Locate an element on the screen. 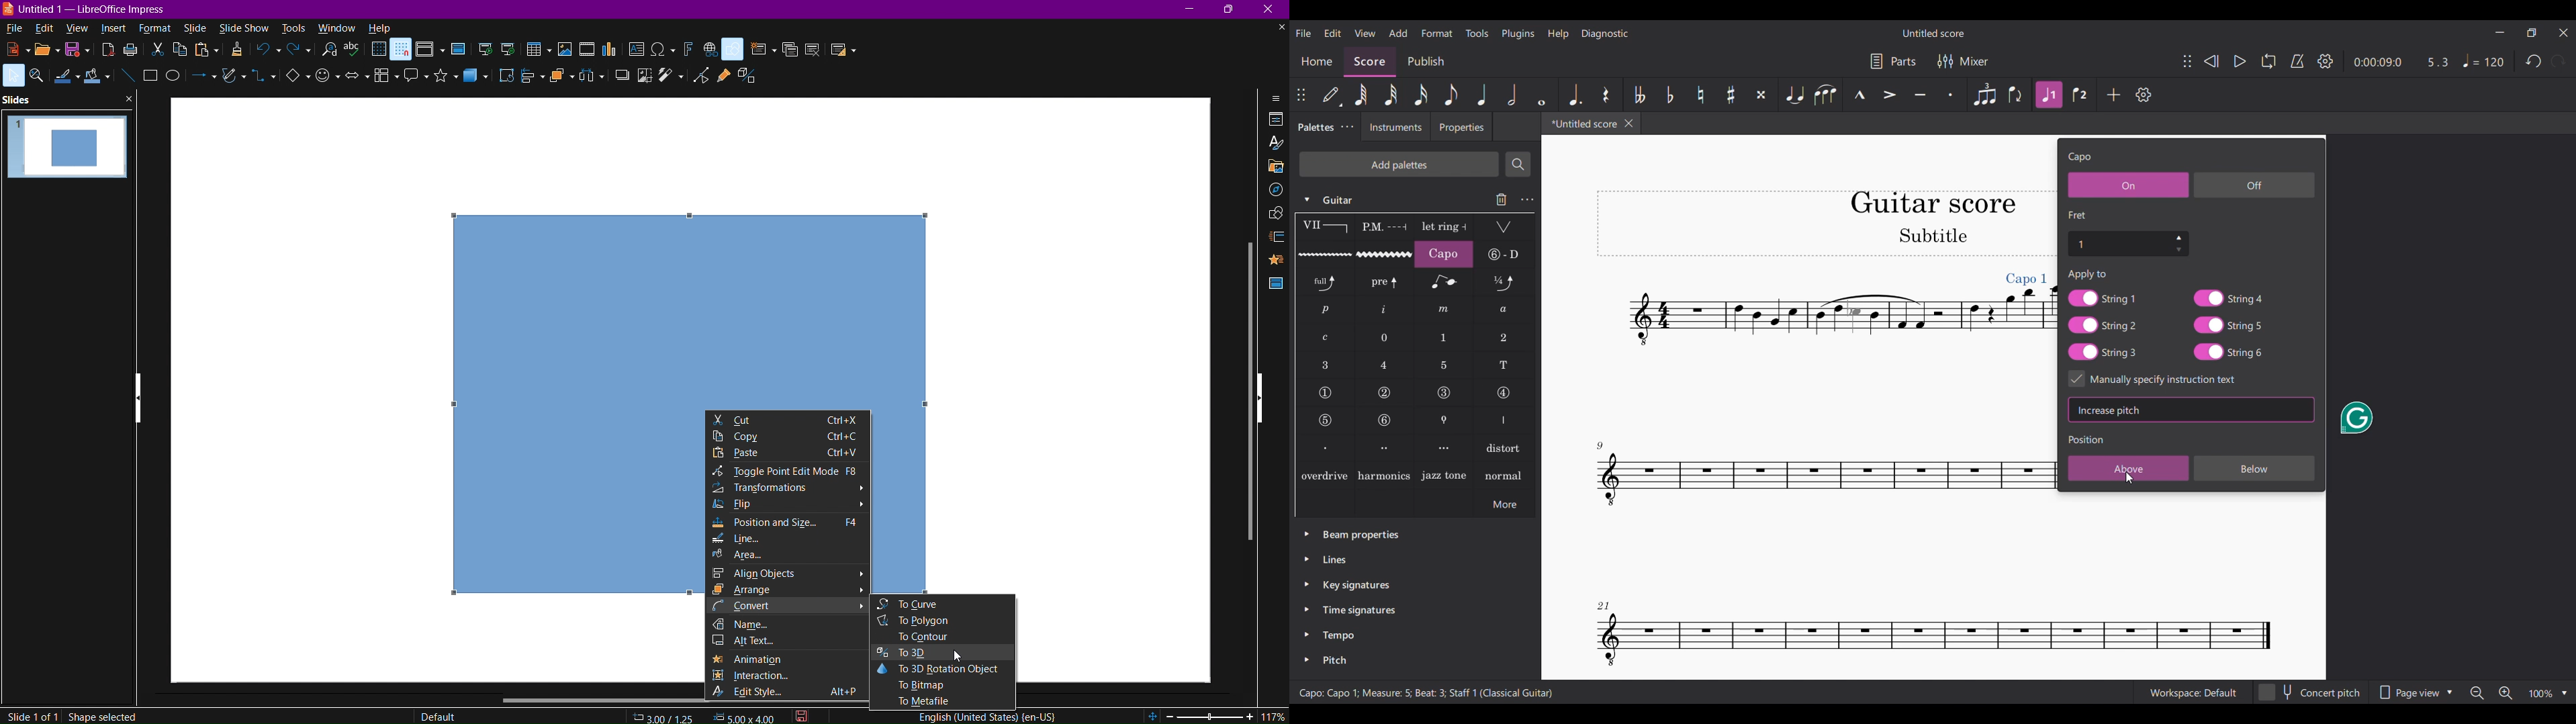  Current score is located at coordinates (1771, 407).